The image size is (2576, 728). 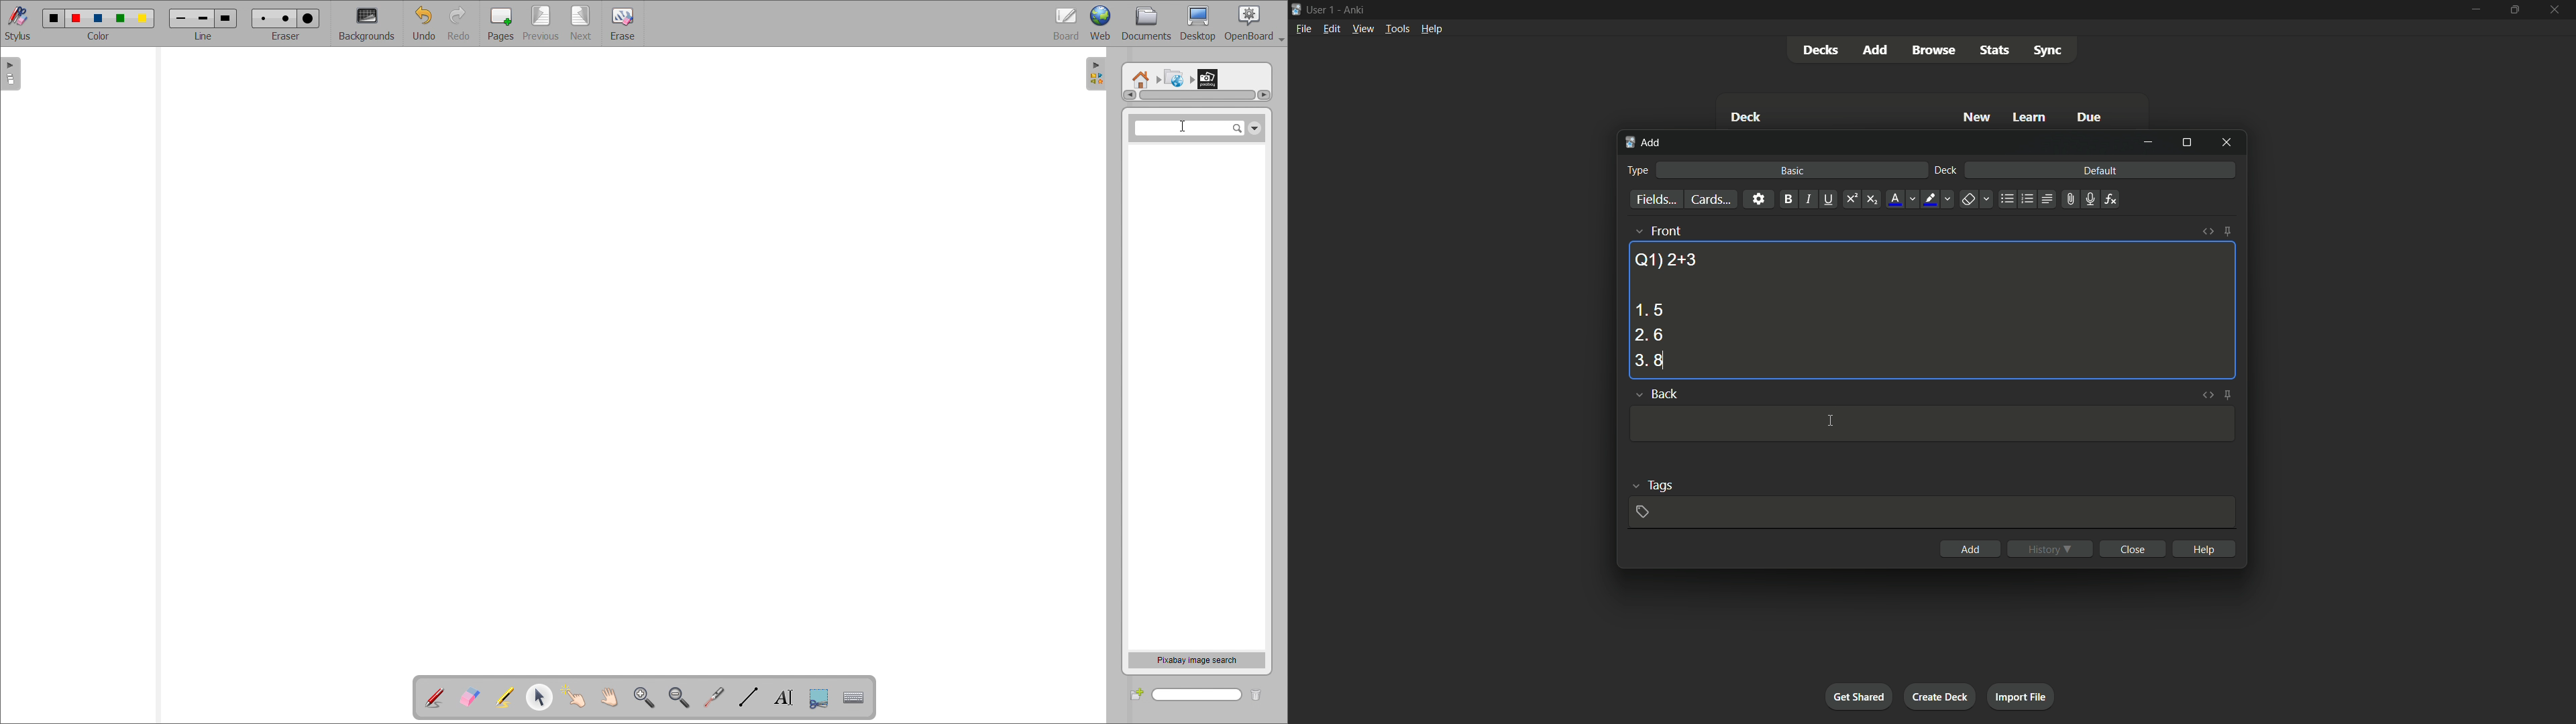 I want to click on new, so click(x=1978, y=117).